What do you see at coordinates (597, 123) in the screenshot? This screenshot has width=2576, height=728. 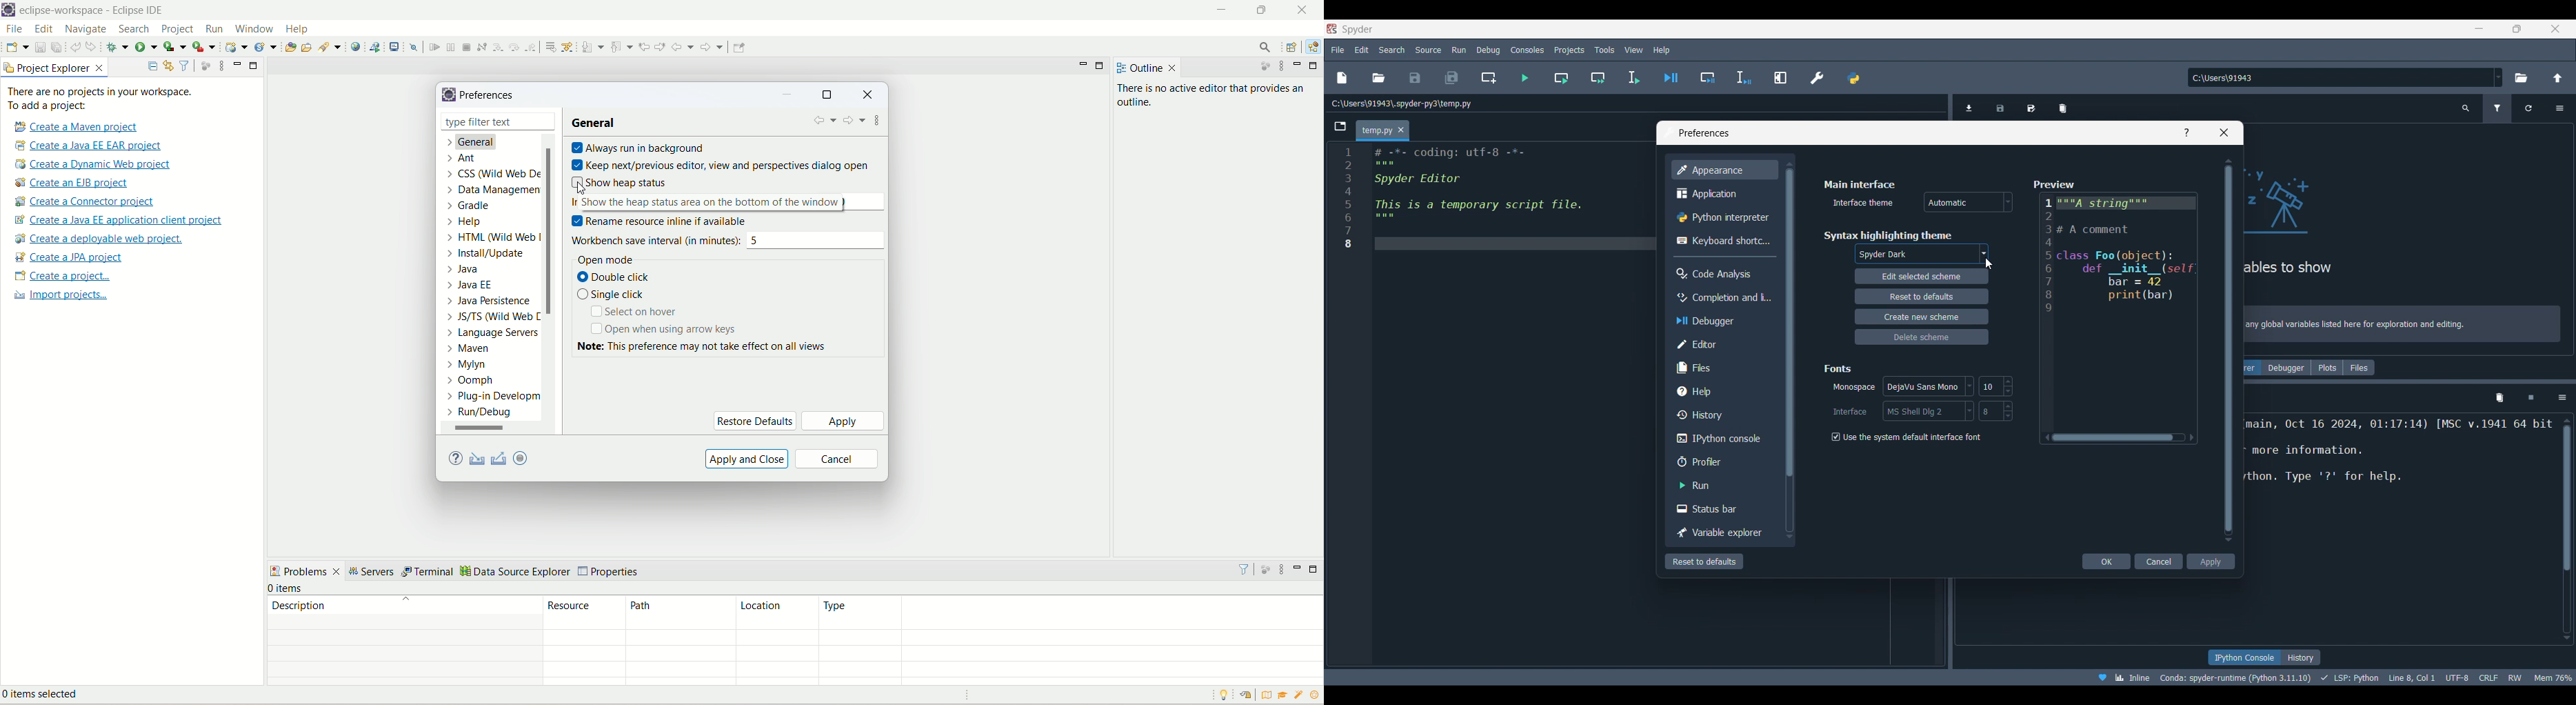 I see `general` at bounding box center [597, 123].